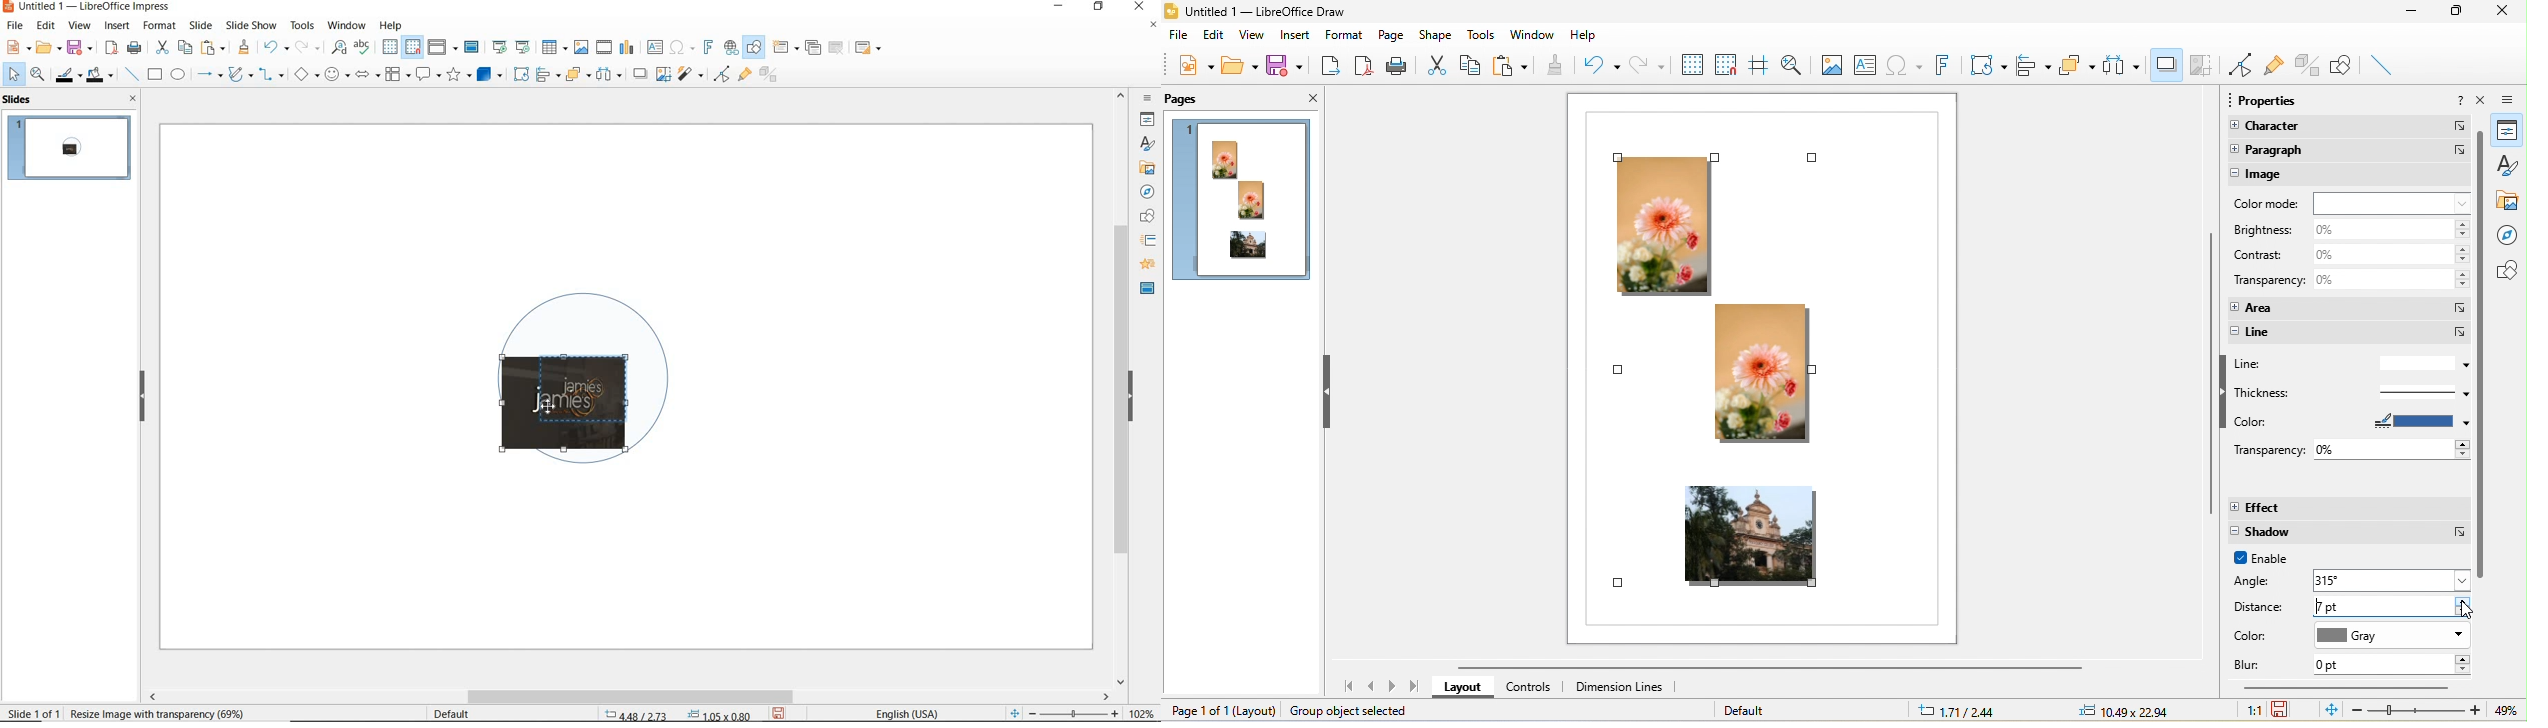 The height and width of the screenshot is (728, 2548). I want to click on print, so click(134, 46).